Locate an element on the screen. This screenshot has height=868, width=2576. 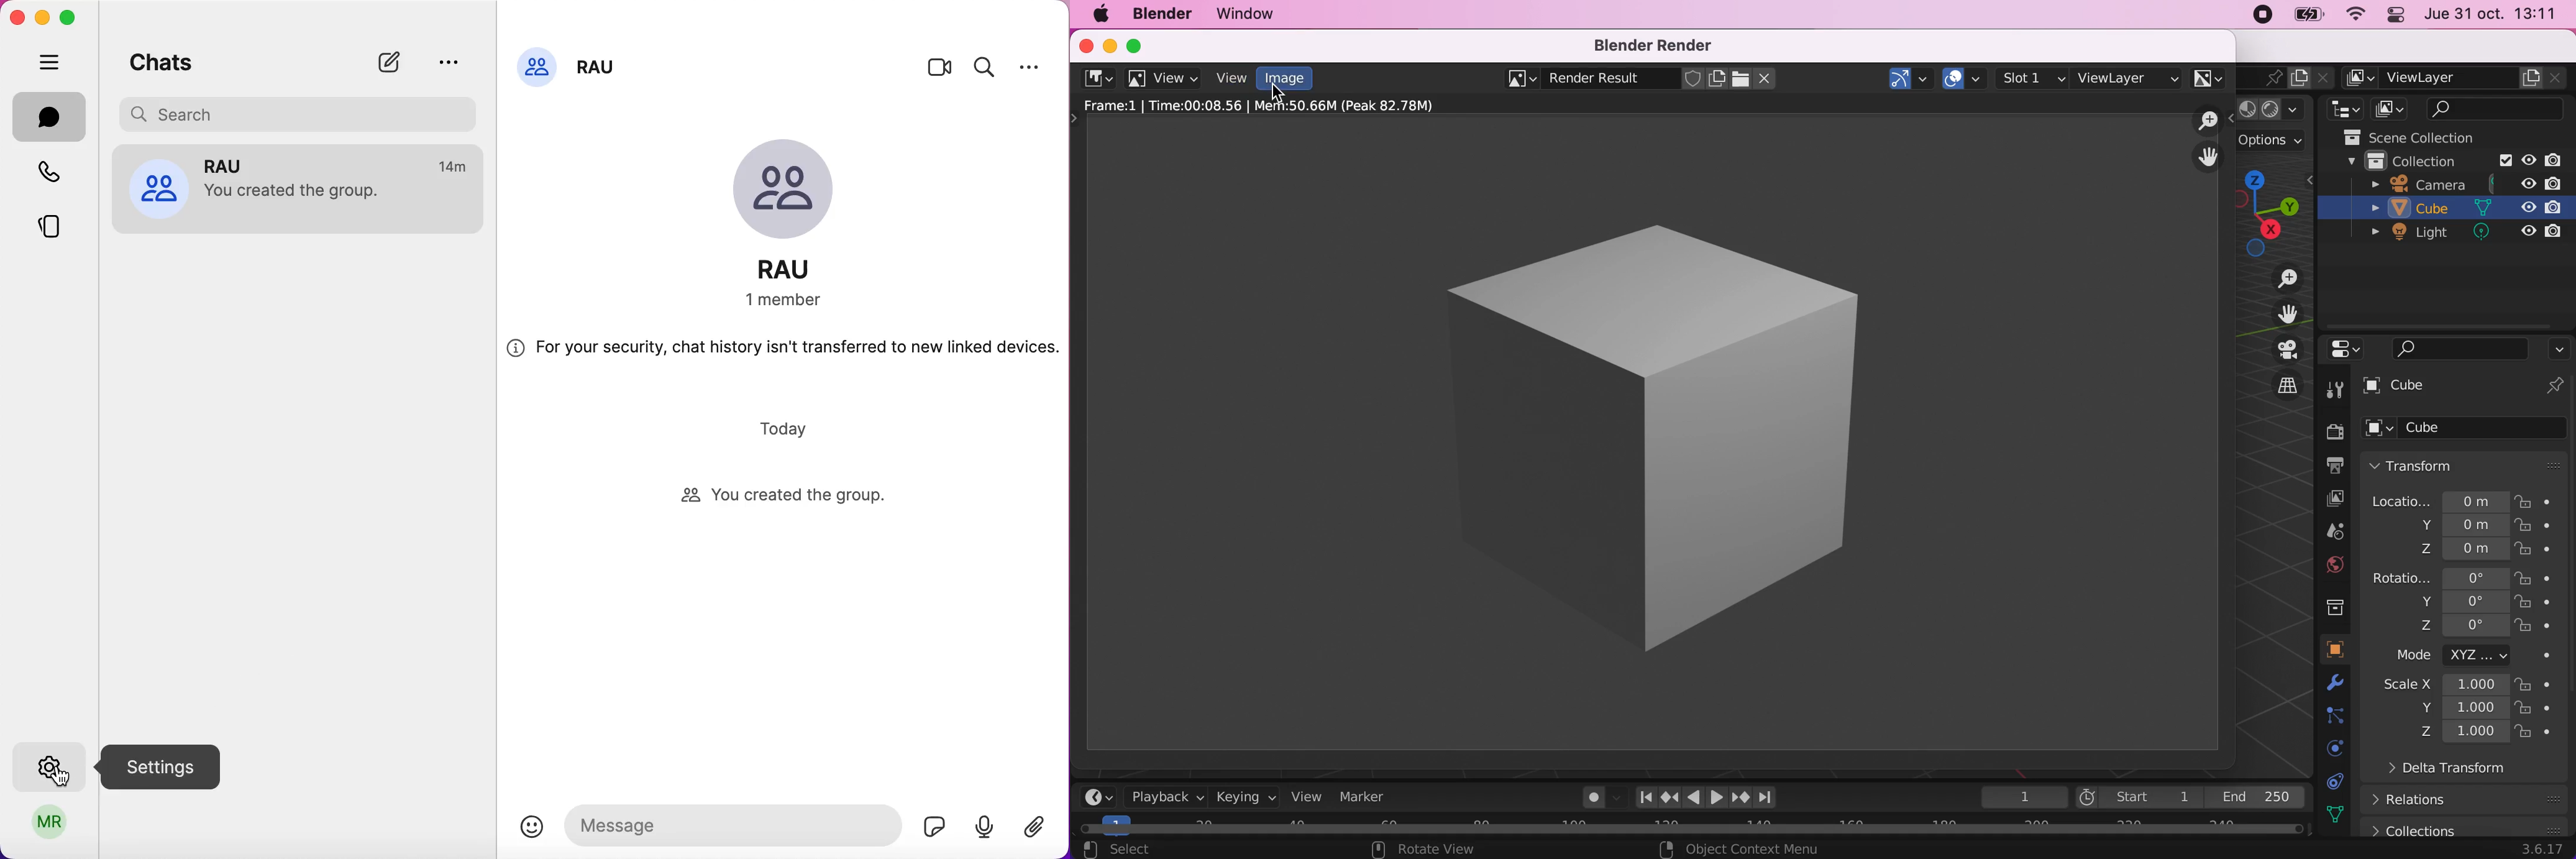
show overlays is located at coordinates (1965, 76).